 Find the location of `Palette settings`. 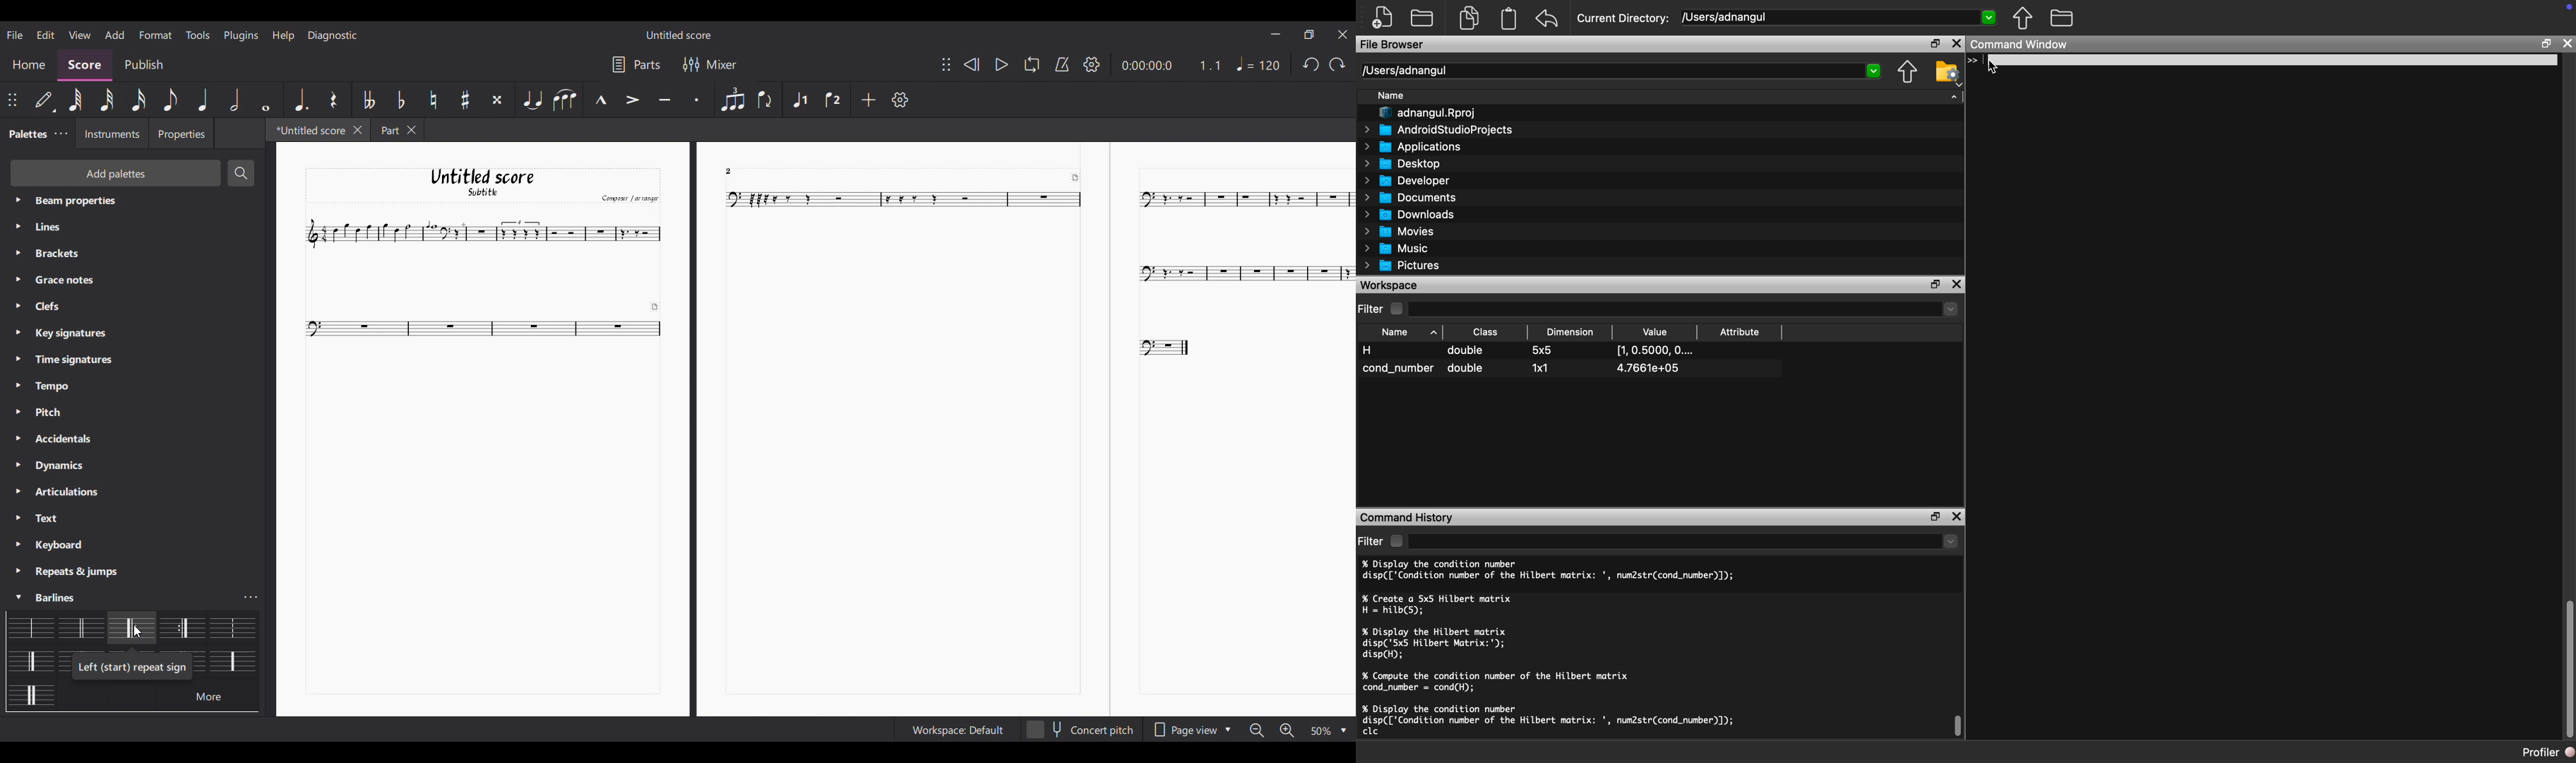

Palette settings is located at coordinates (64, 337).